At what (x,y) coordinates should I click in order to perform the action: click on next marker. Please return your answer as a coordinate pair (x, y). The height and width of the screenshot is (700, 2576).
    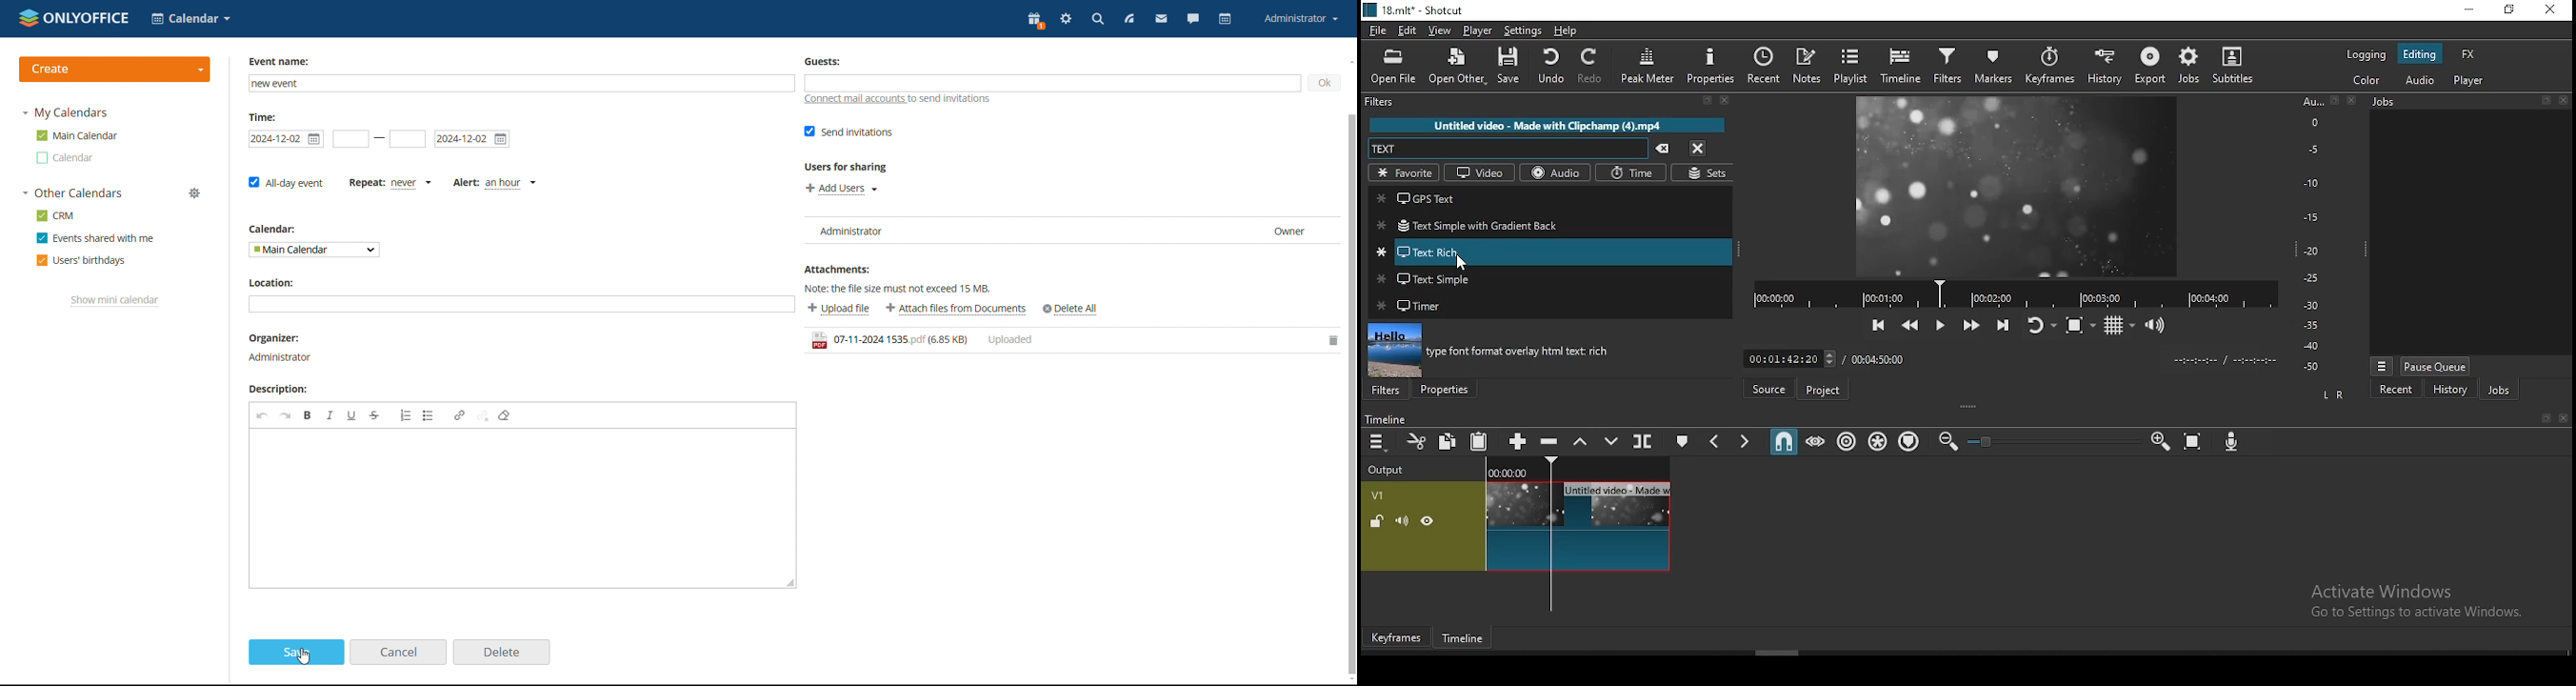
    Looking at the image, I should click on (1745, 439).